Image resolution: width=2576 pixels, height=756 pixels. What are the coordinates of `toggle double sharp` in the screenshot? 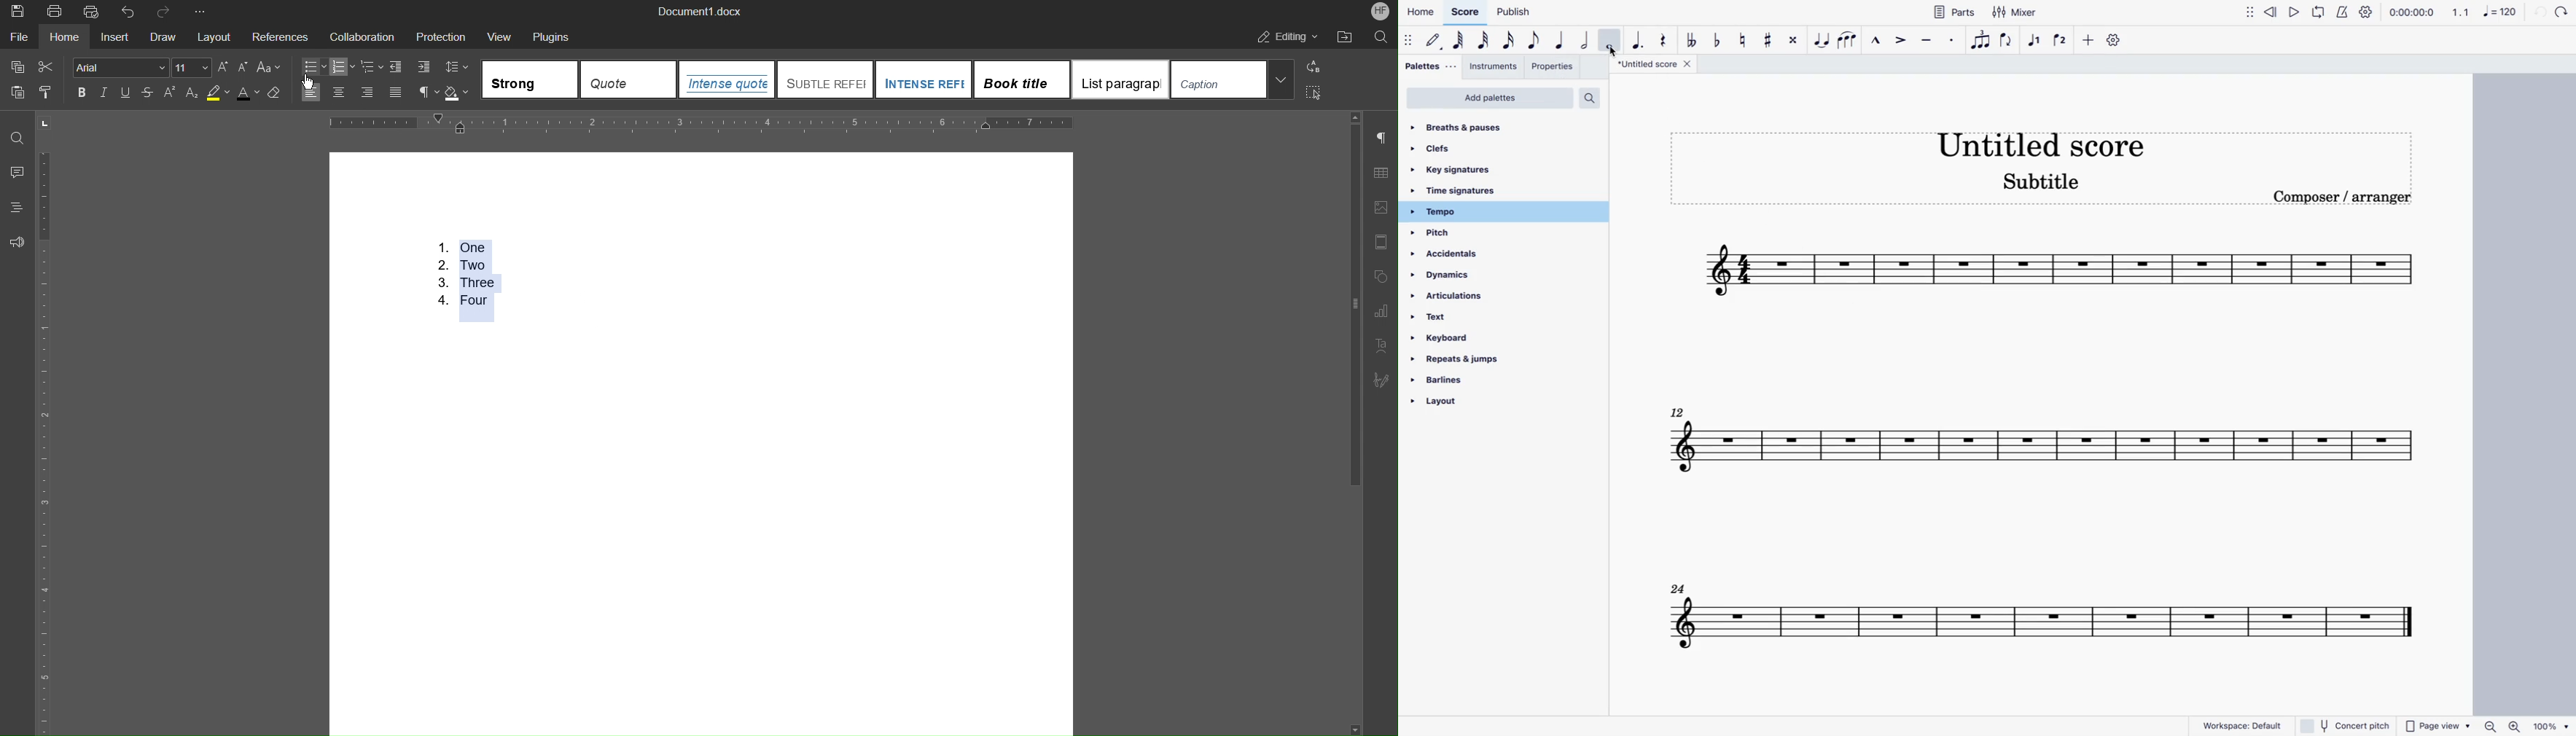 It's located at (1792, 41).